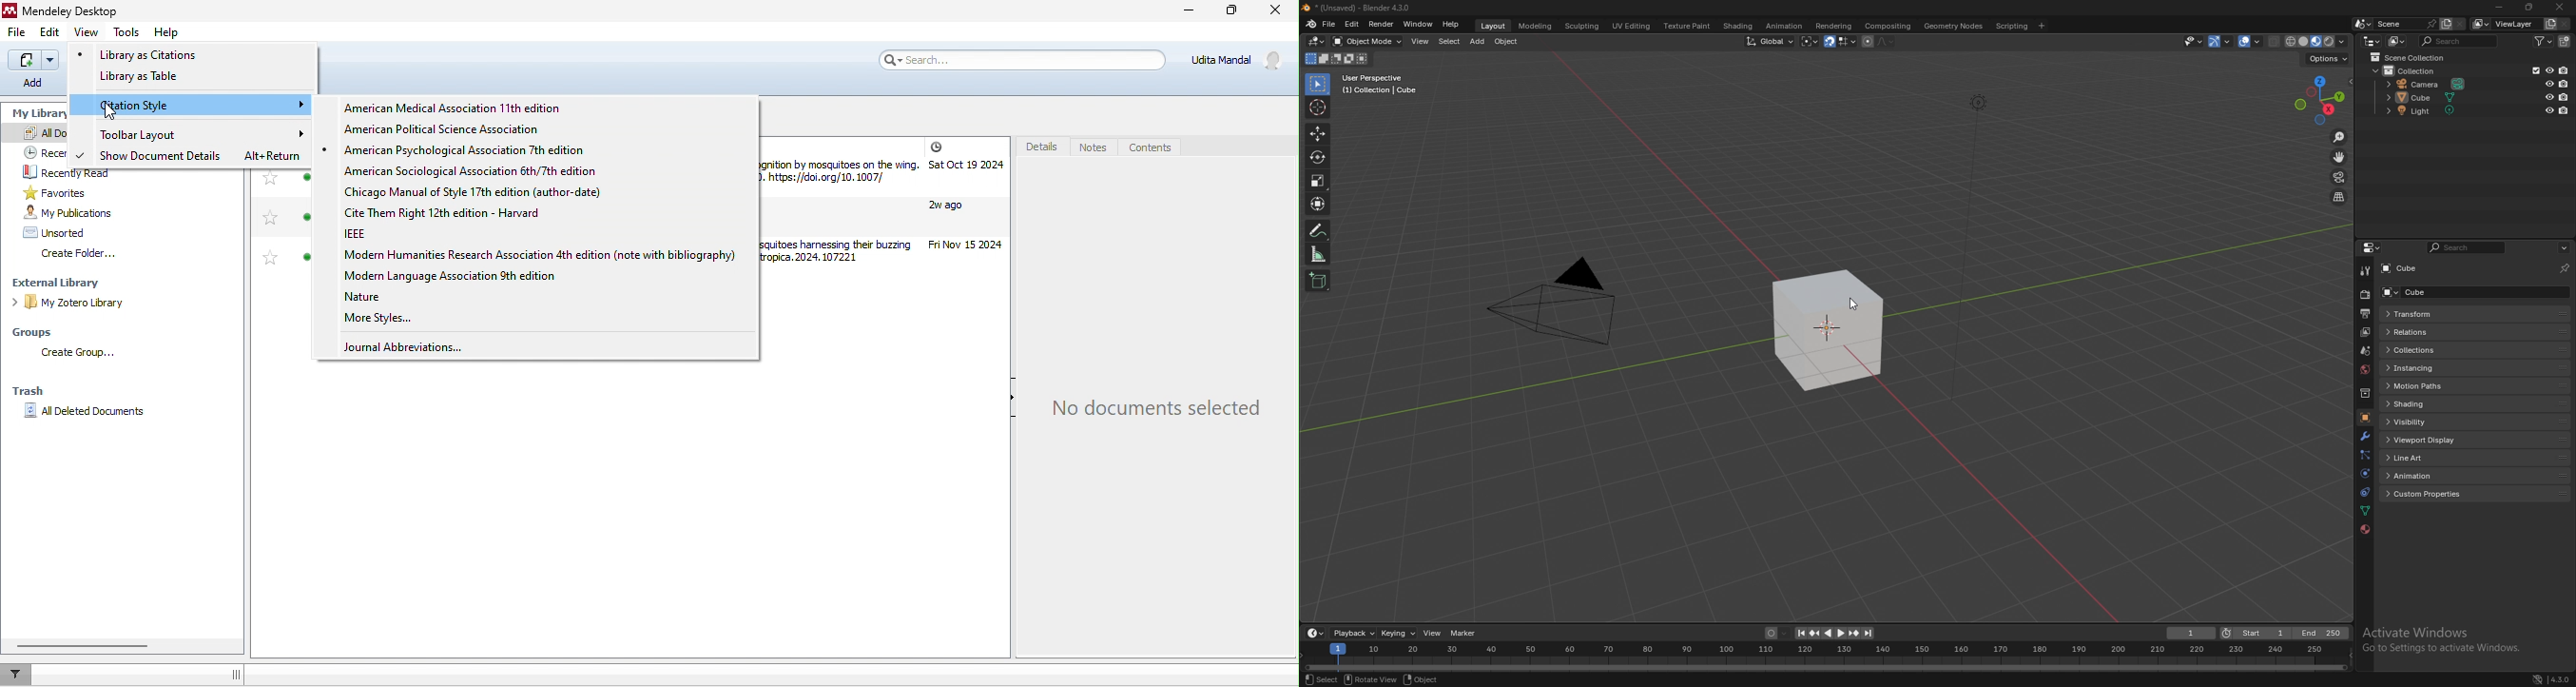  I want to click on Library as Citations, so click(156, 54).